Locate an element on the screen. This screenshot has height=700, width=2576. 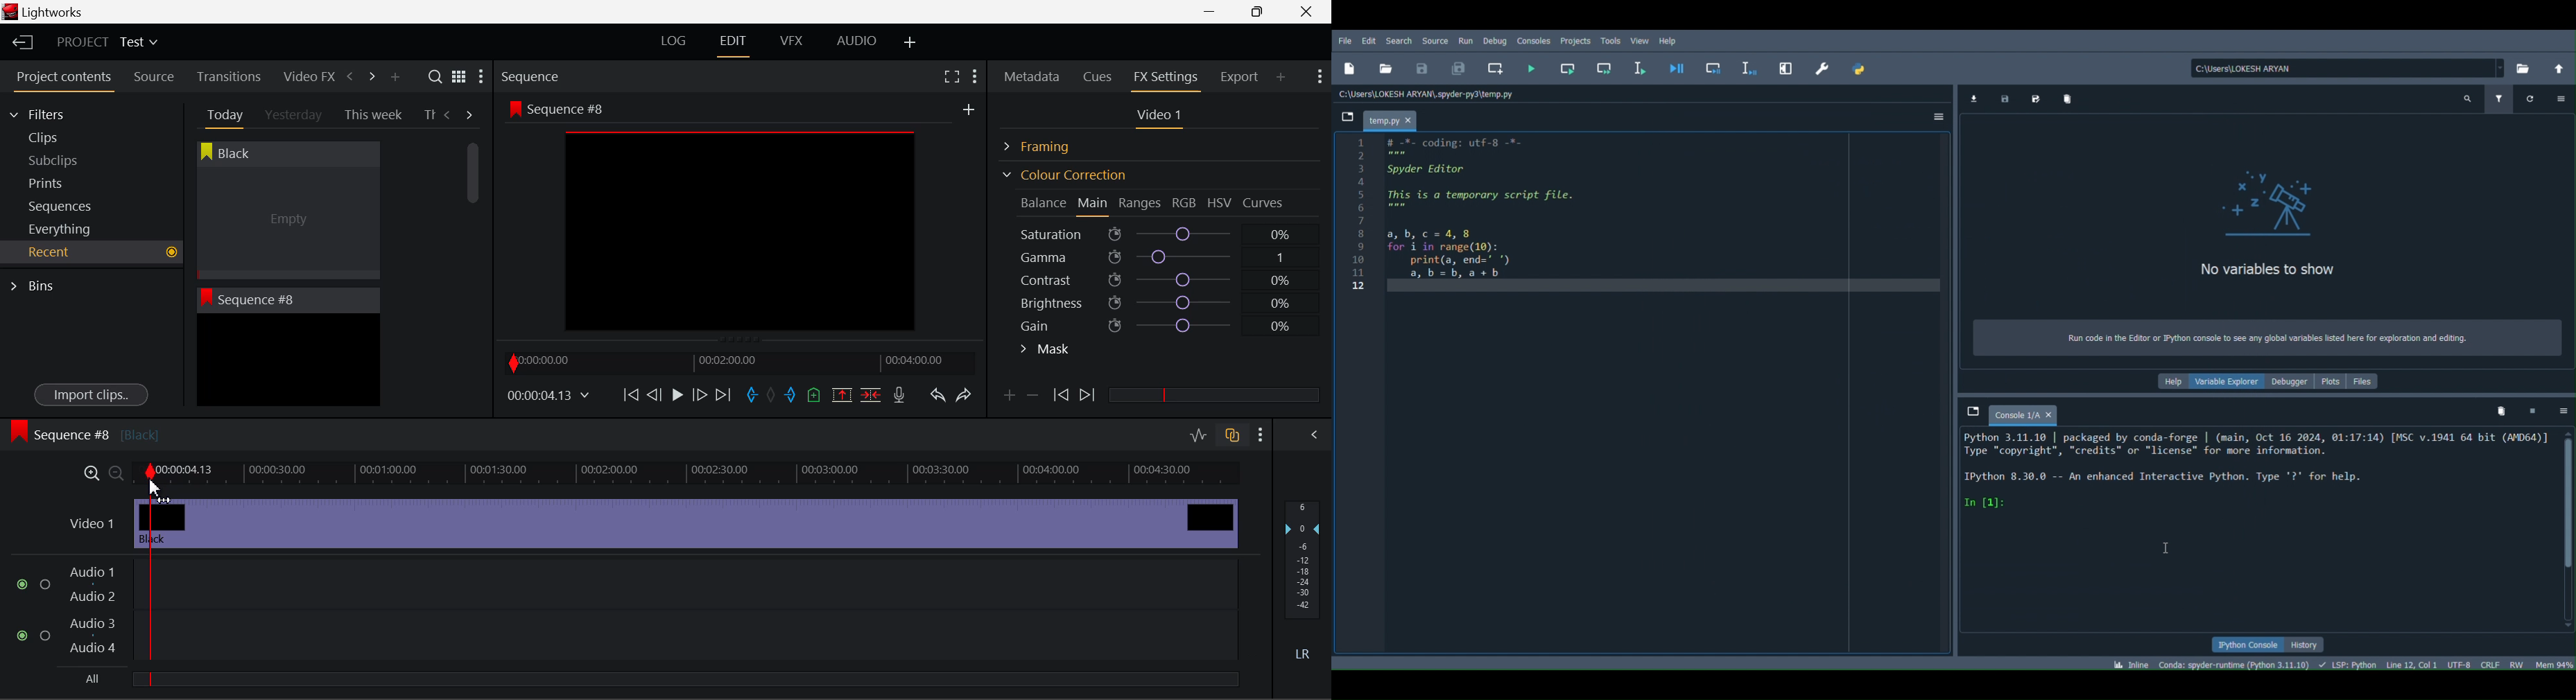
Run selection or current line (F9) is located at coordinates (1637, 67).